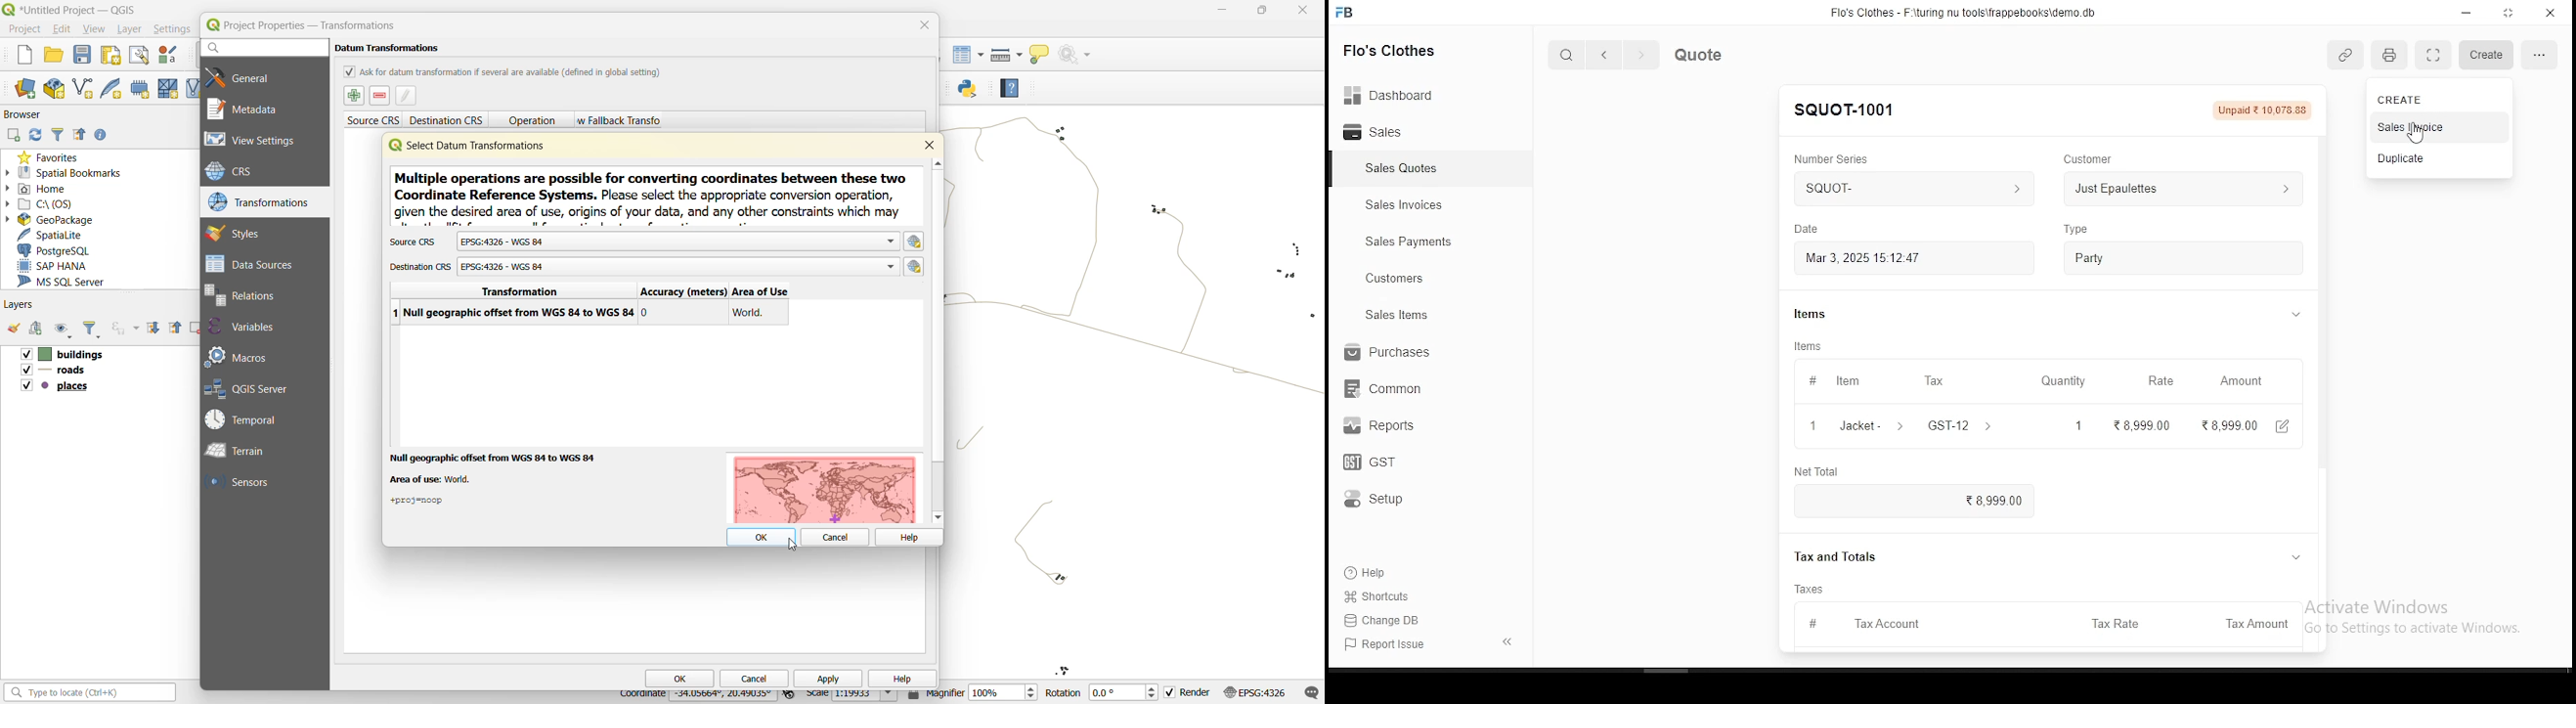 The width and height of the screenshot is (2576, 728). I want to click on geopackage, so click(51, 219).